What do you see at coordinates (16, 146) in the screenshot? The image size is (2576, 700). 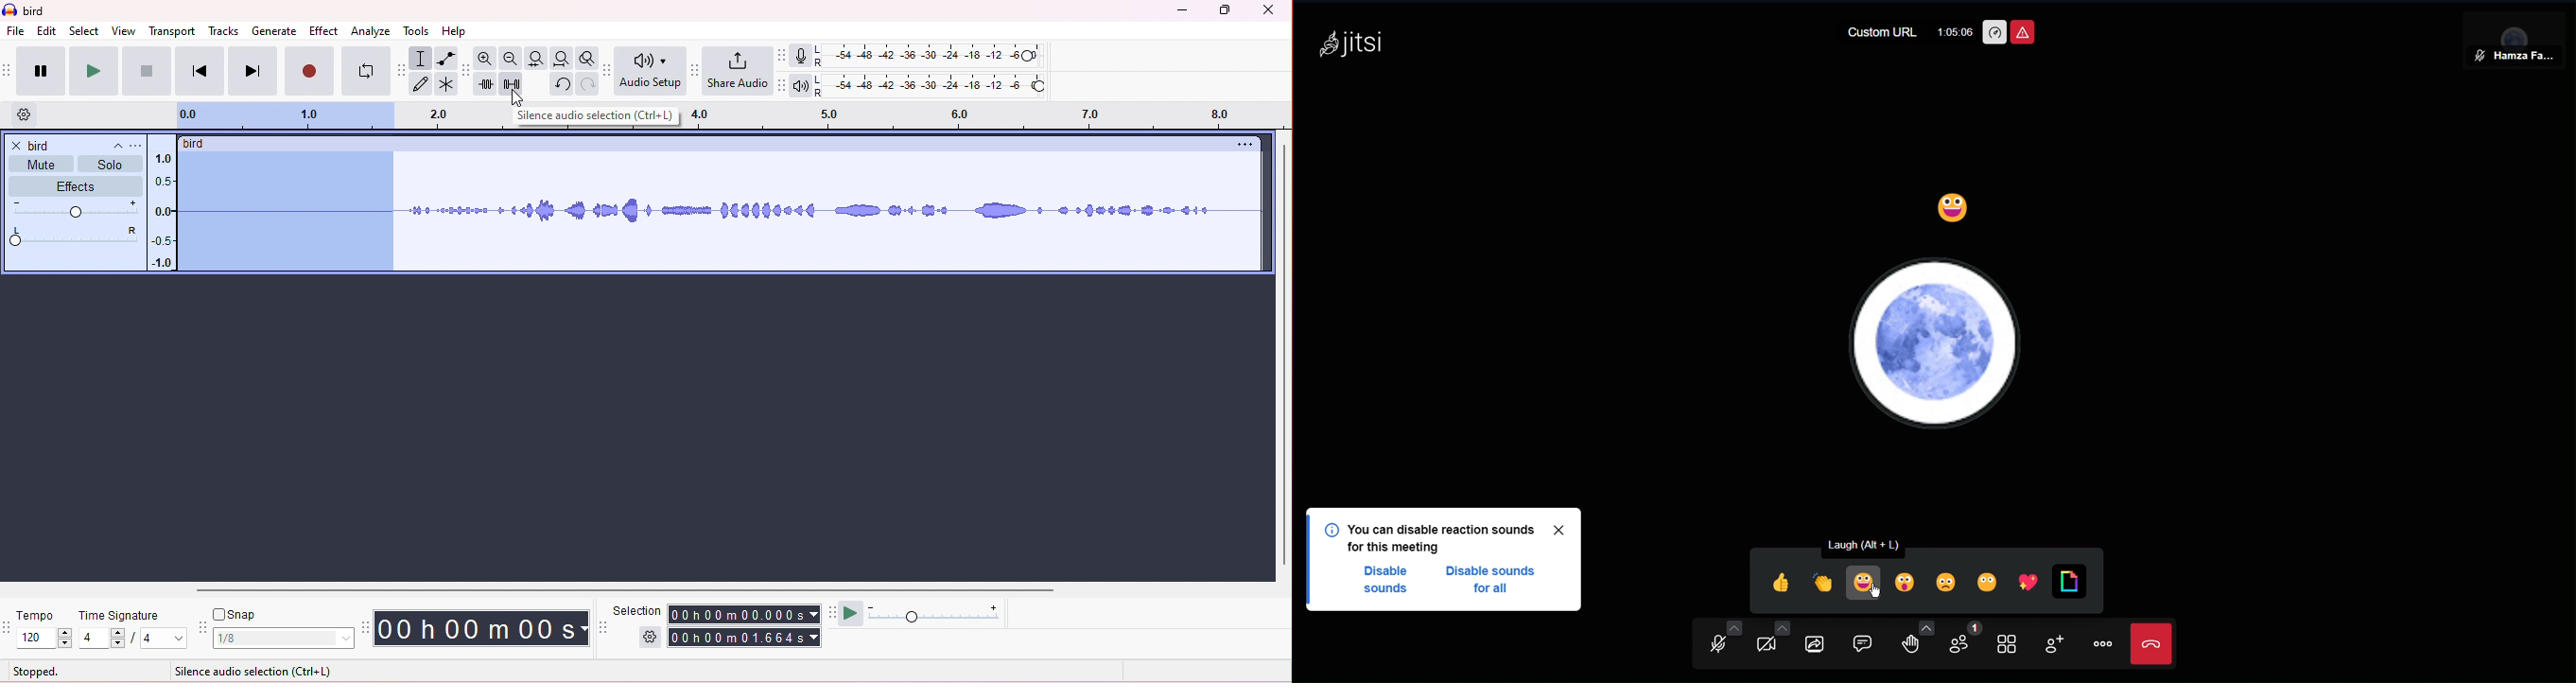 I see `close` at bounding box center [16, 146].